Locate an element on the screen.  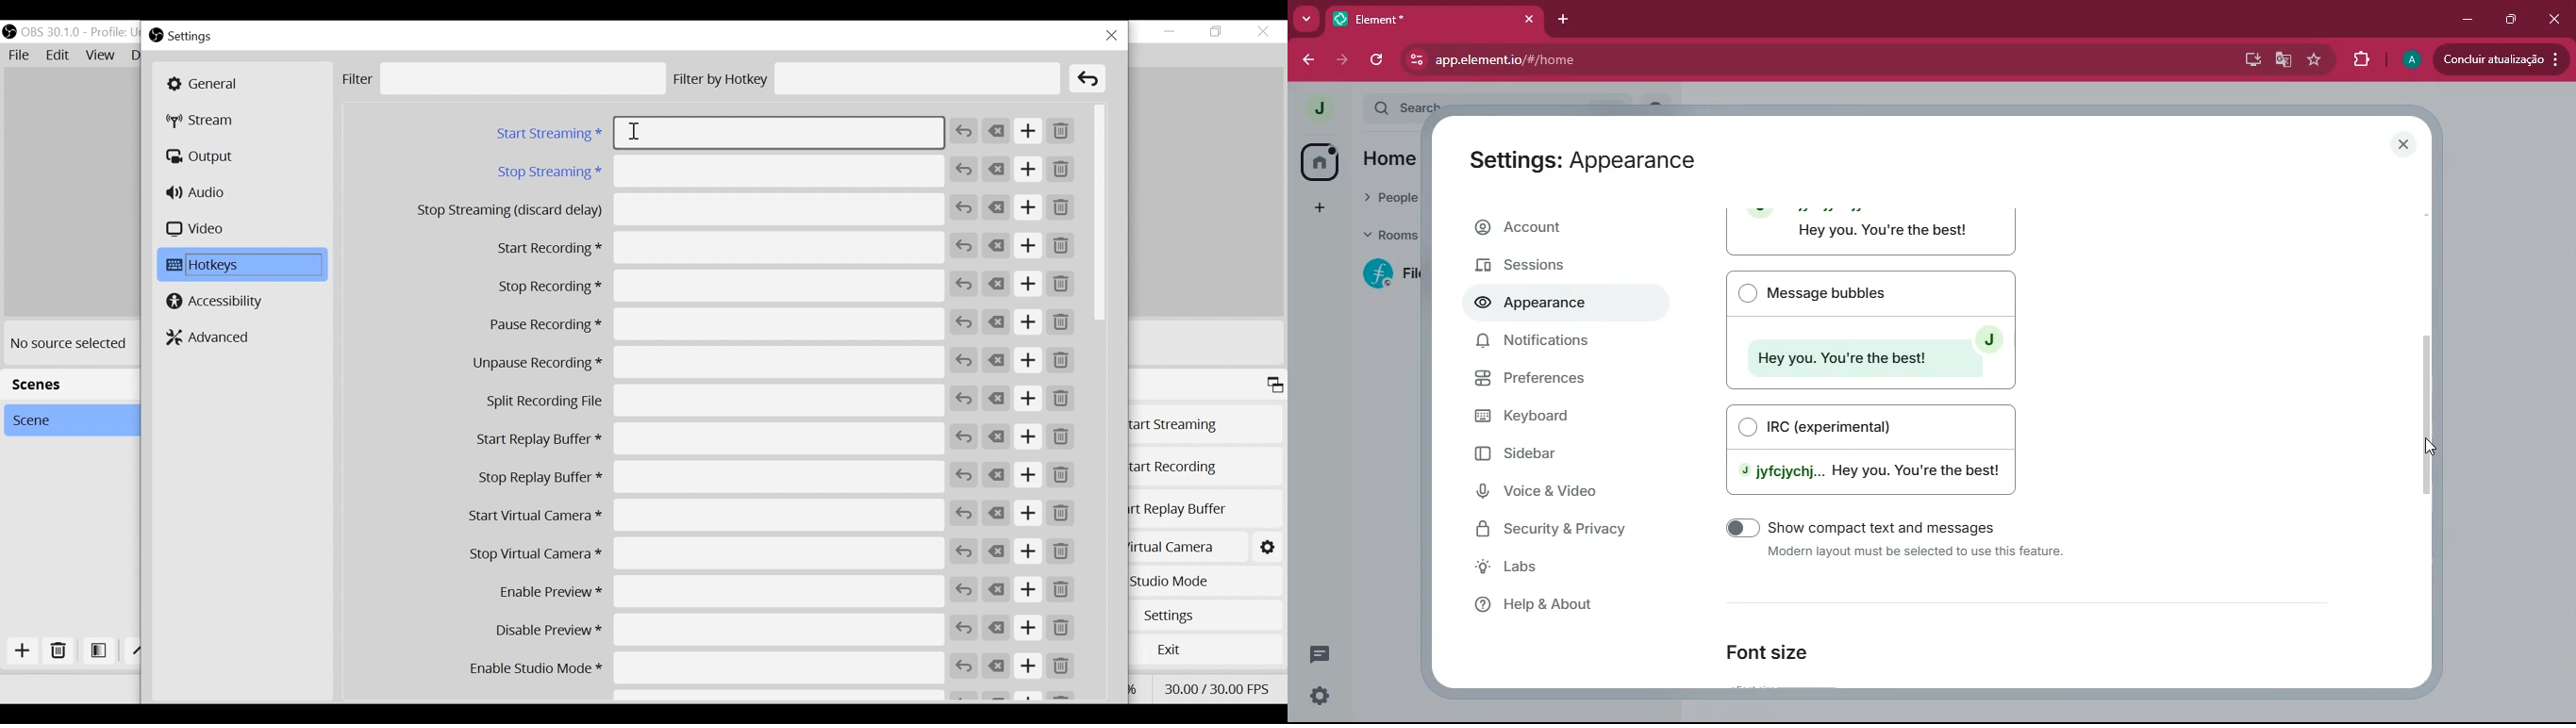
Clear is located at coordinates (995, 436).